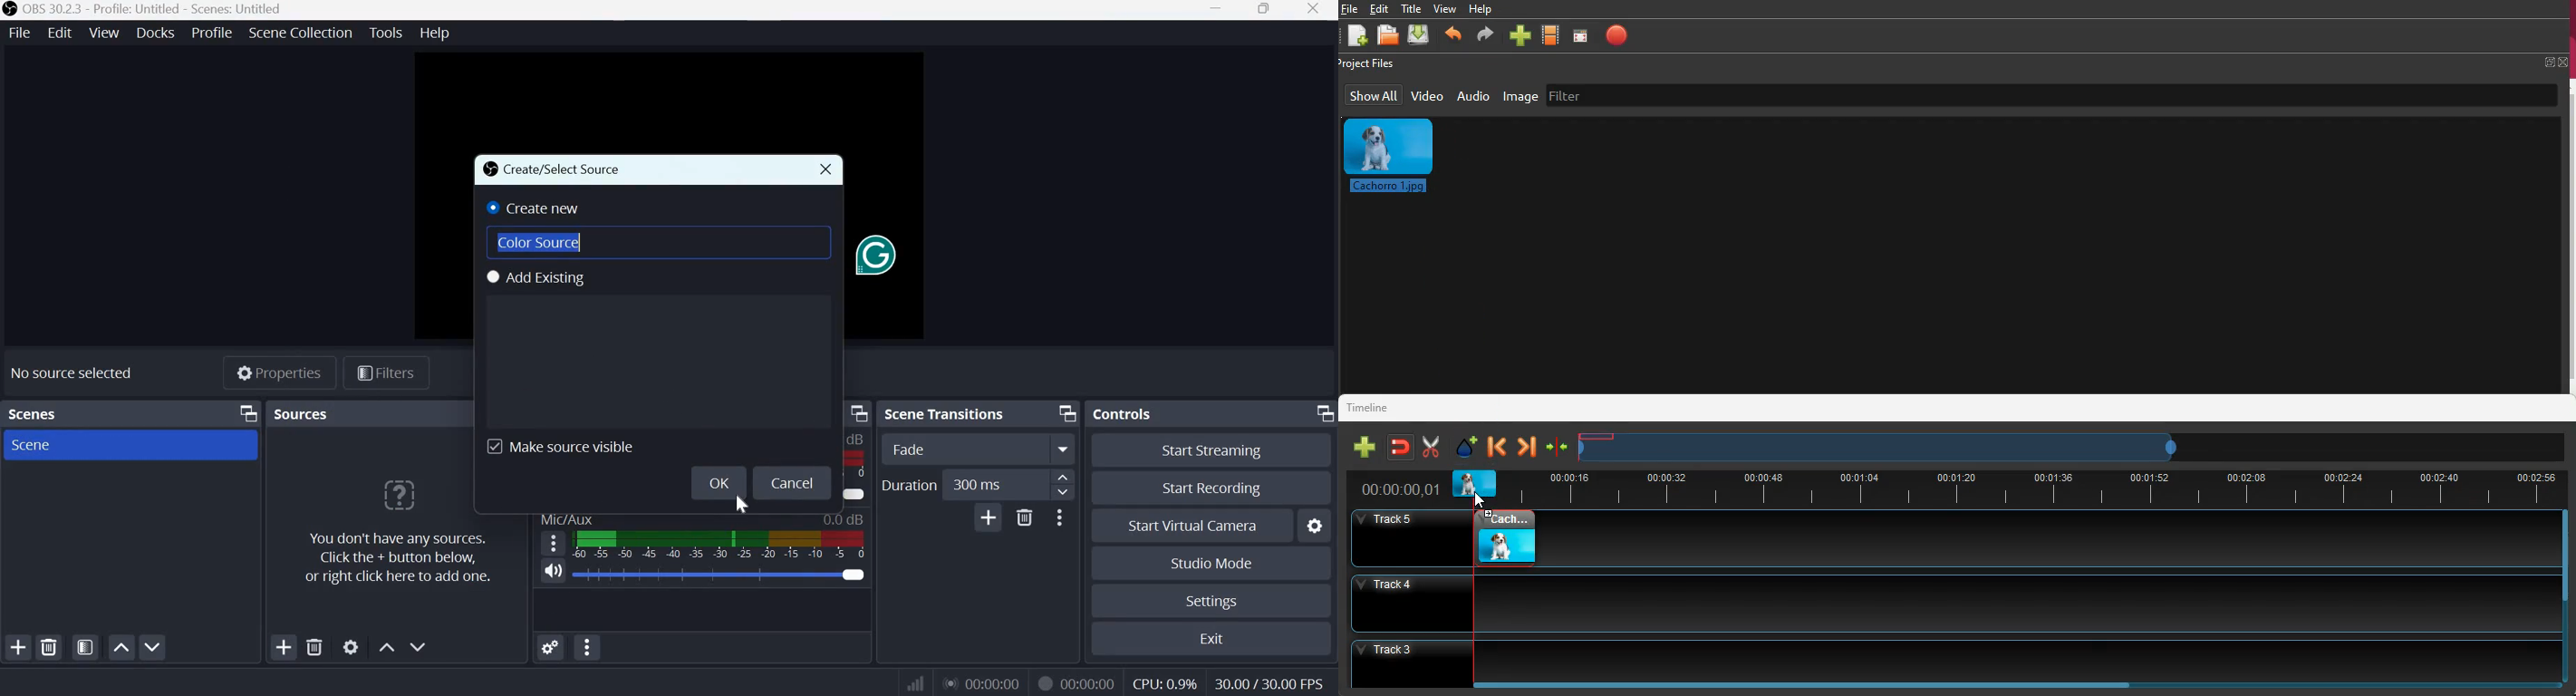  Describe the element at coordinates (1218, 450) in the screenshot. I see `Start streaming` at that location.